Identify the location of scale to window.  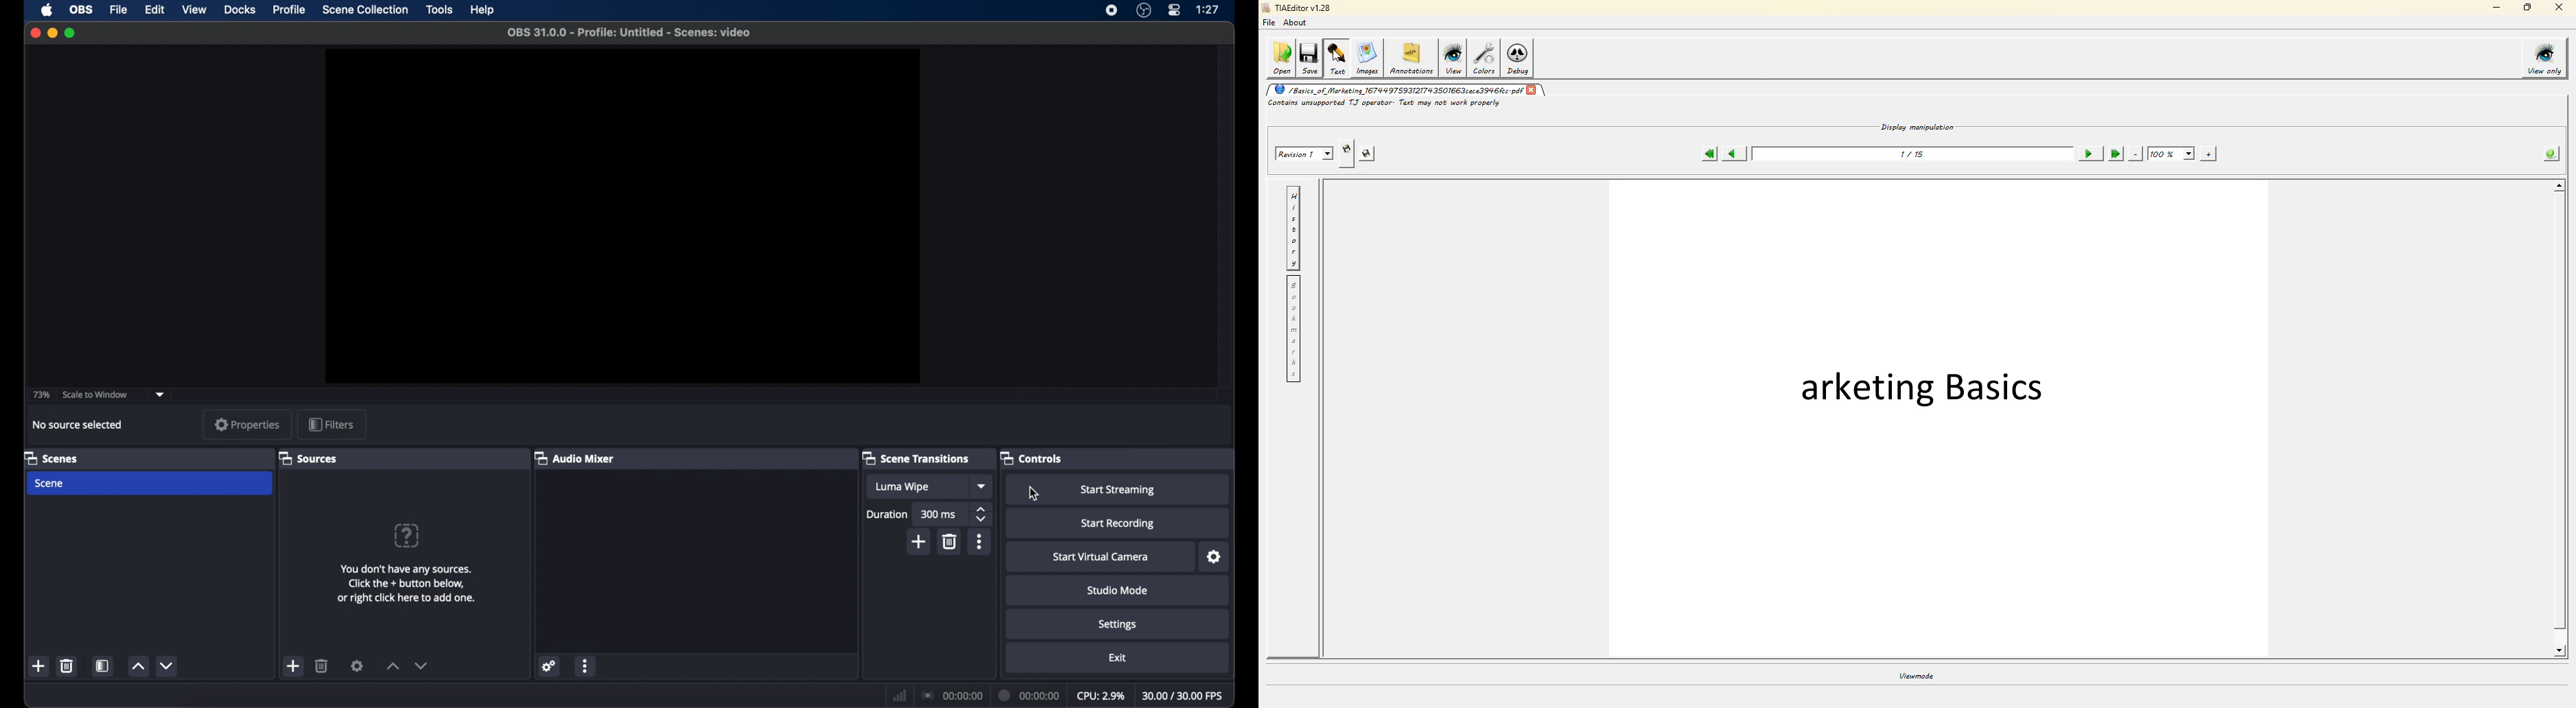
(97, 395).